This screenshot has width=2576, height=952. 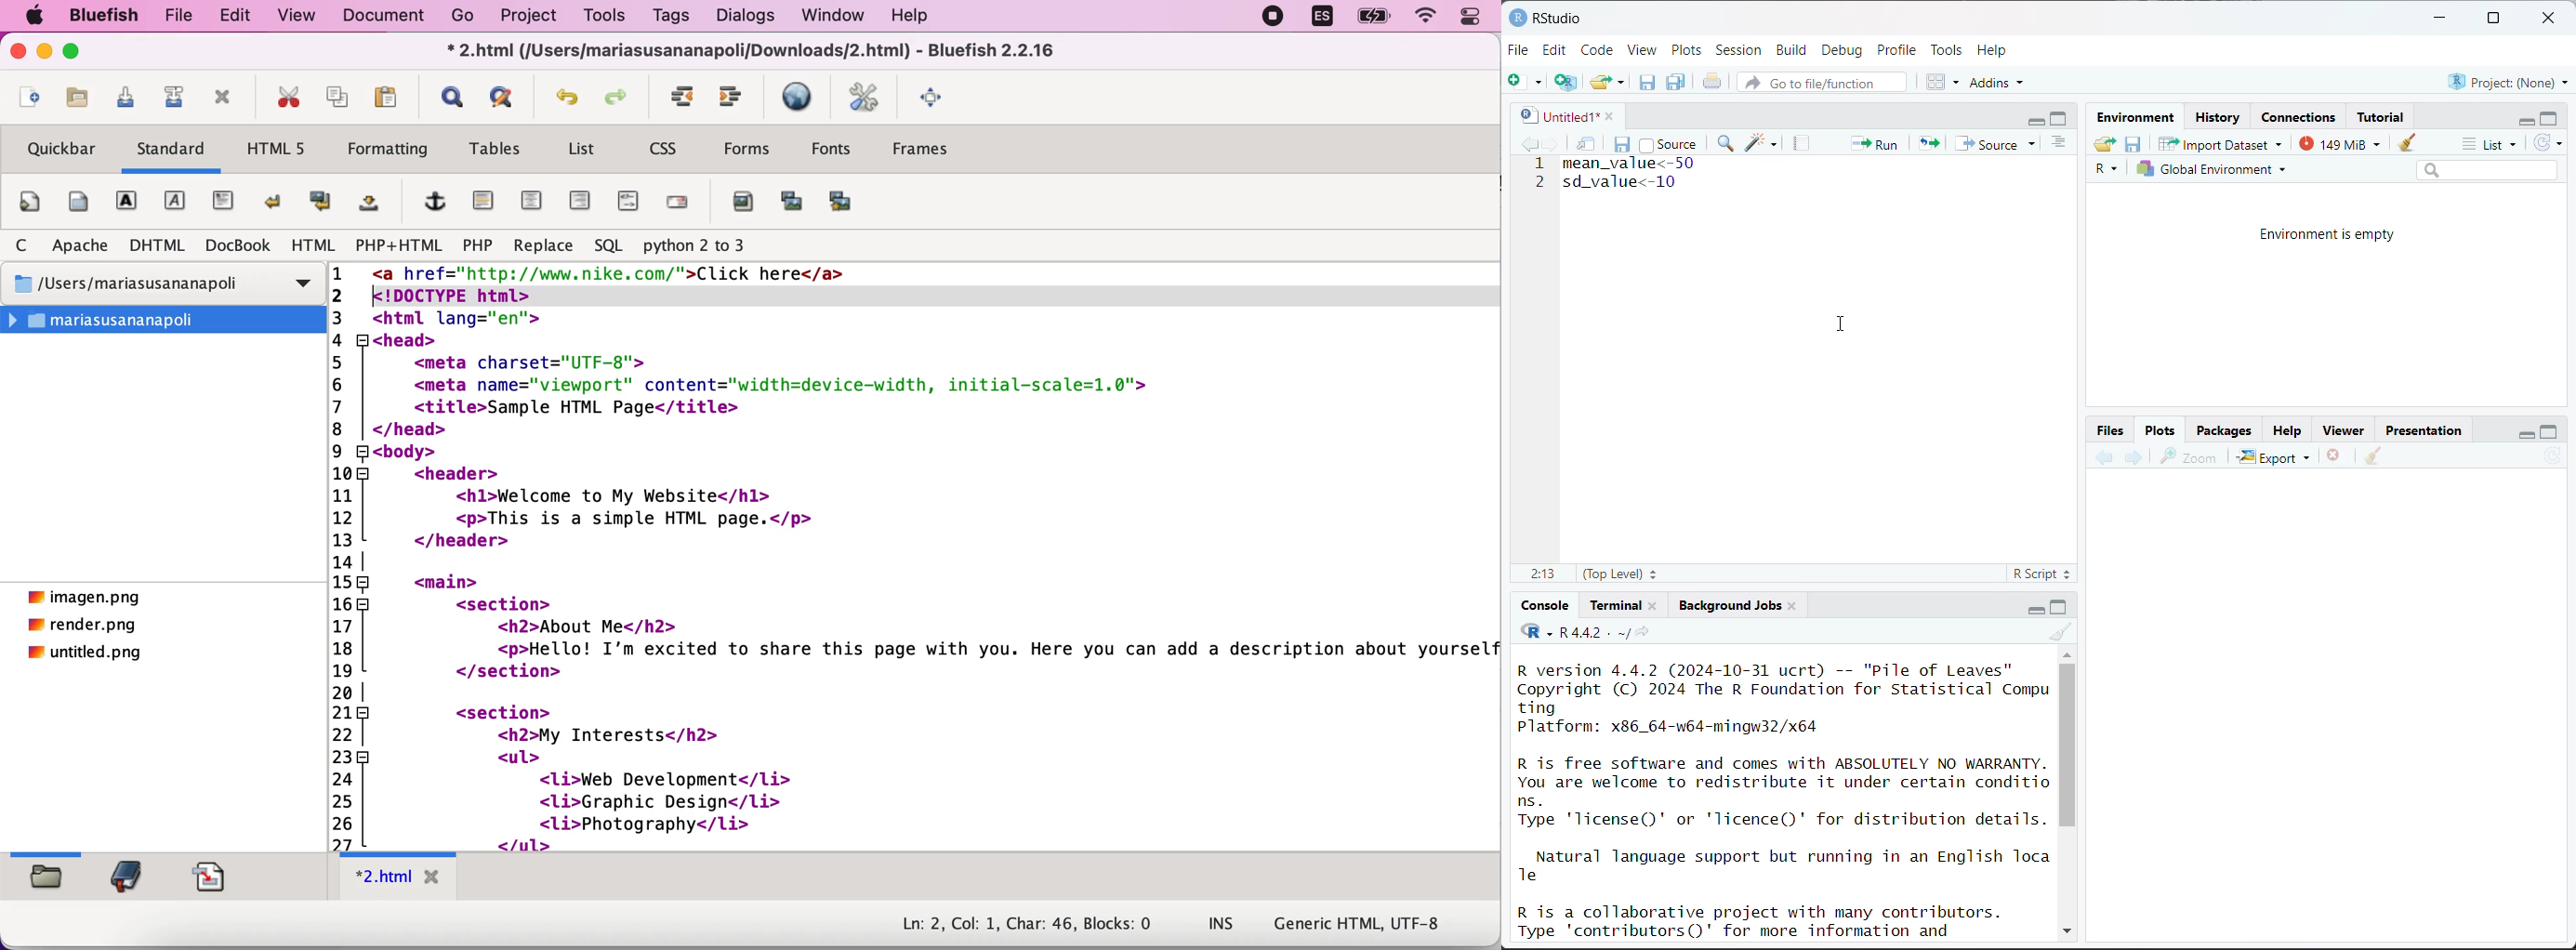 I want to click on Profile, so click(x=1899, y=48).